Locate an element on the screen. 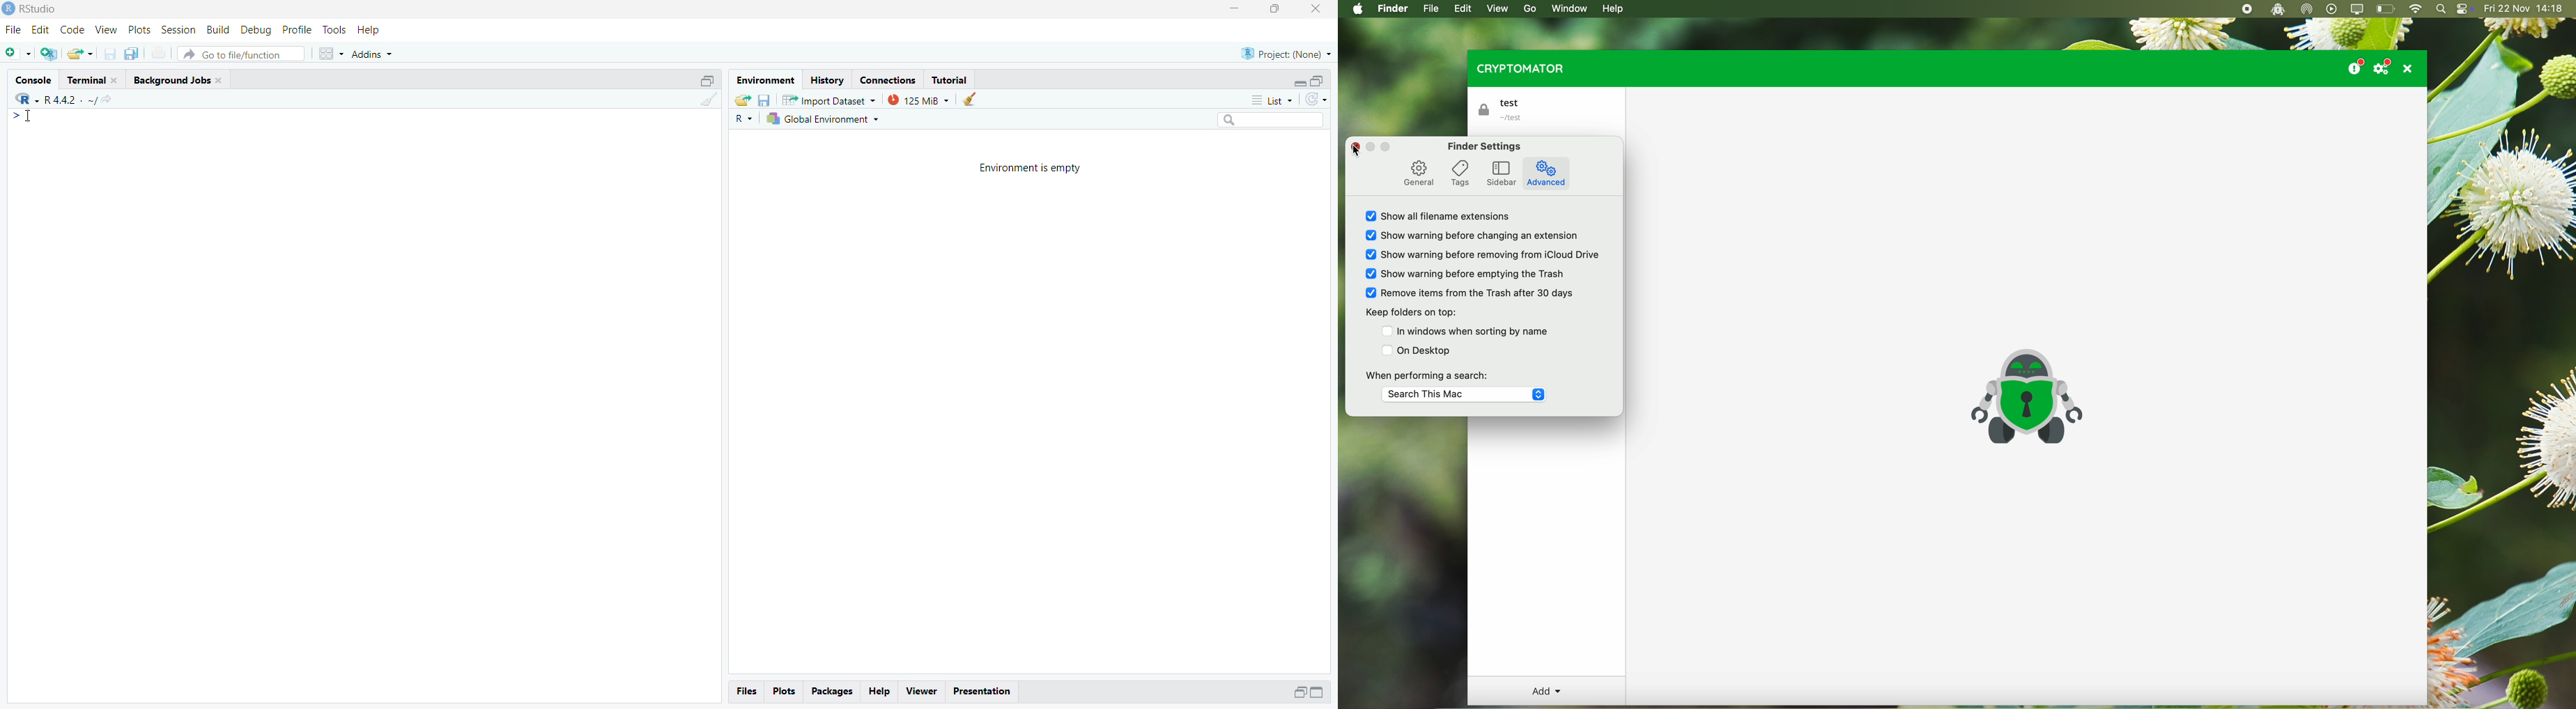 The width and height of the screenshot is (2576, 728). close is located at coordinates (1315, 10).